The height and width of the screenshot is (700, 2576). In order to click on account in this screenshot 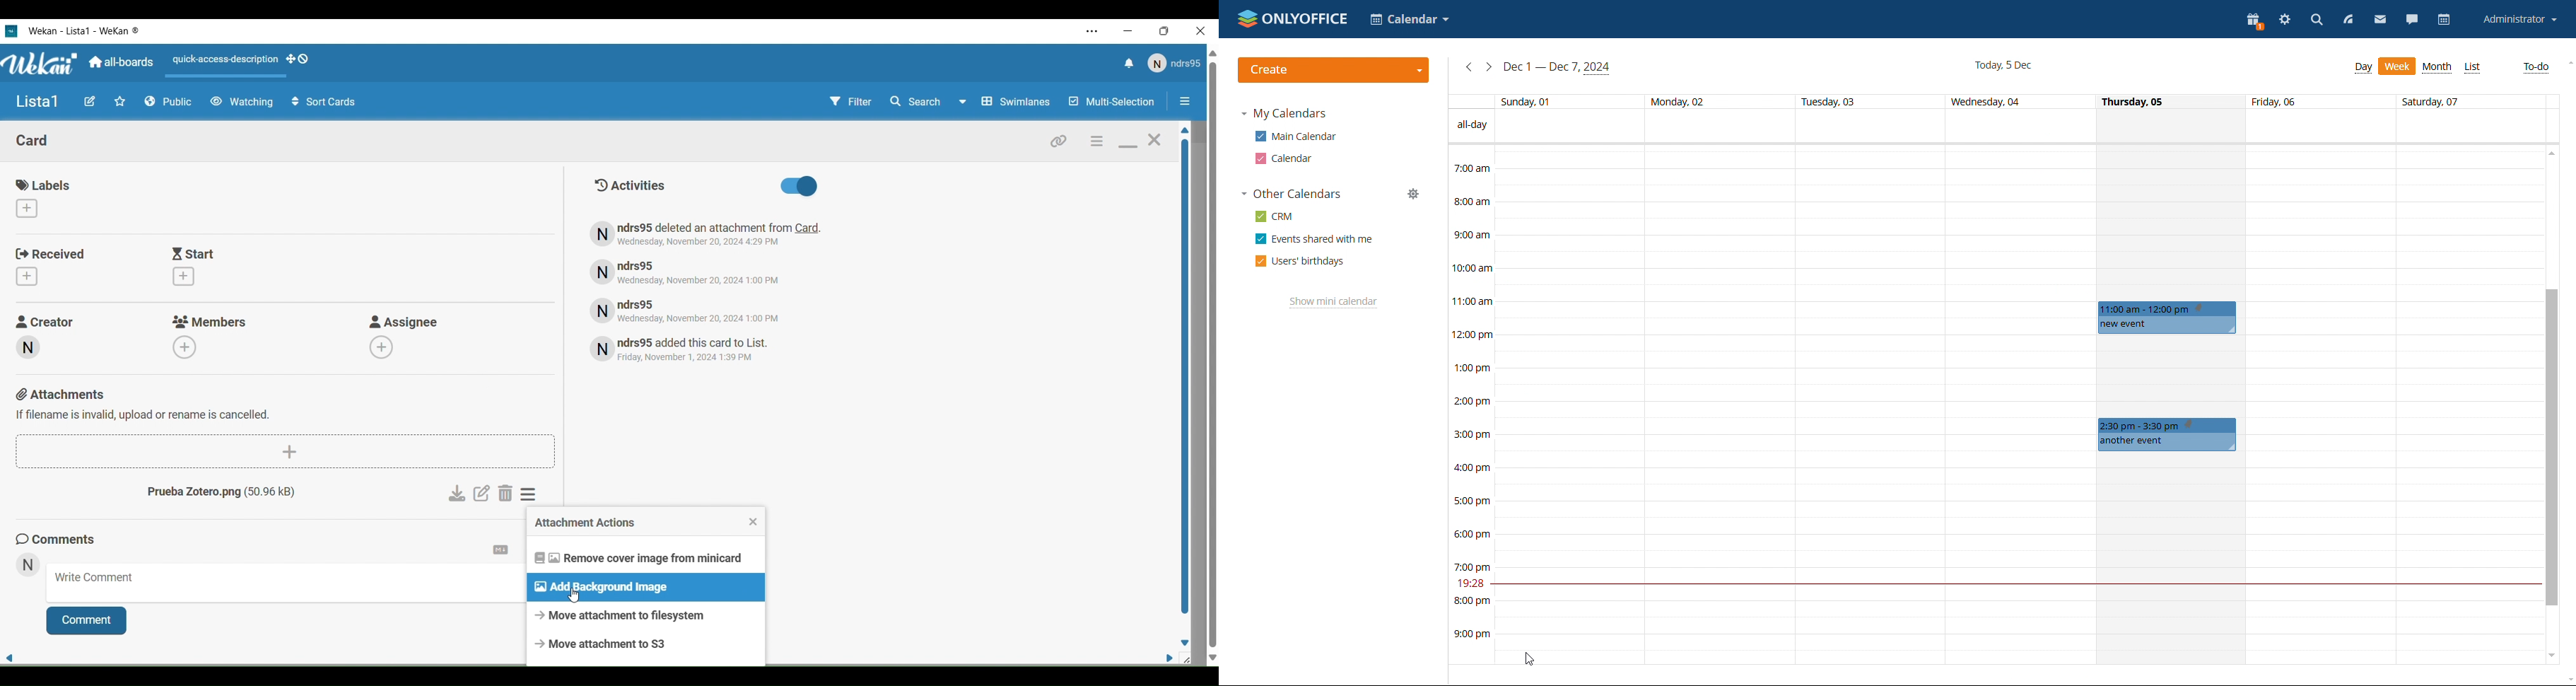, I will do `click(2519, 20)`.